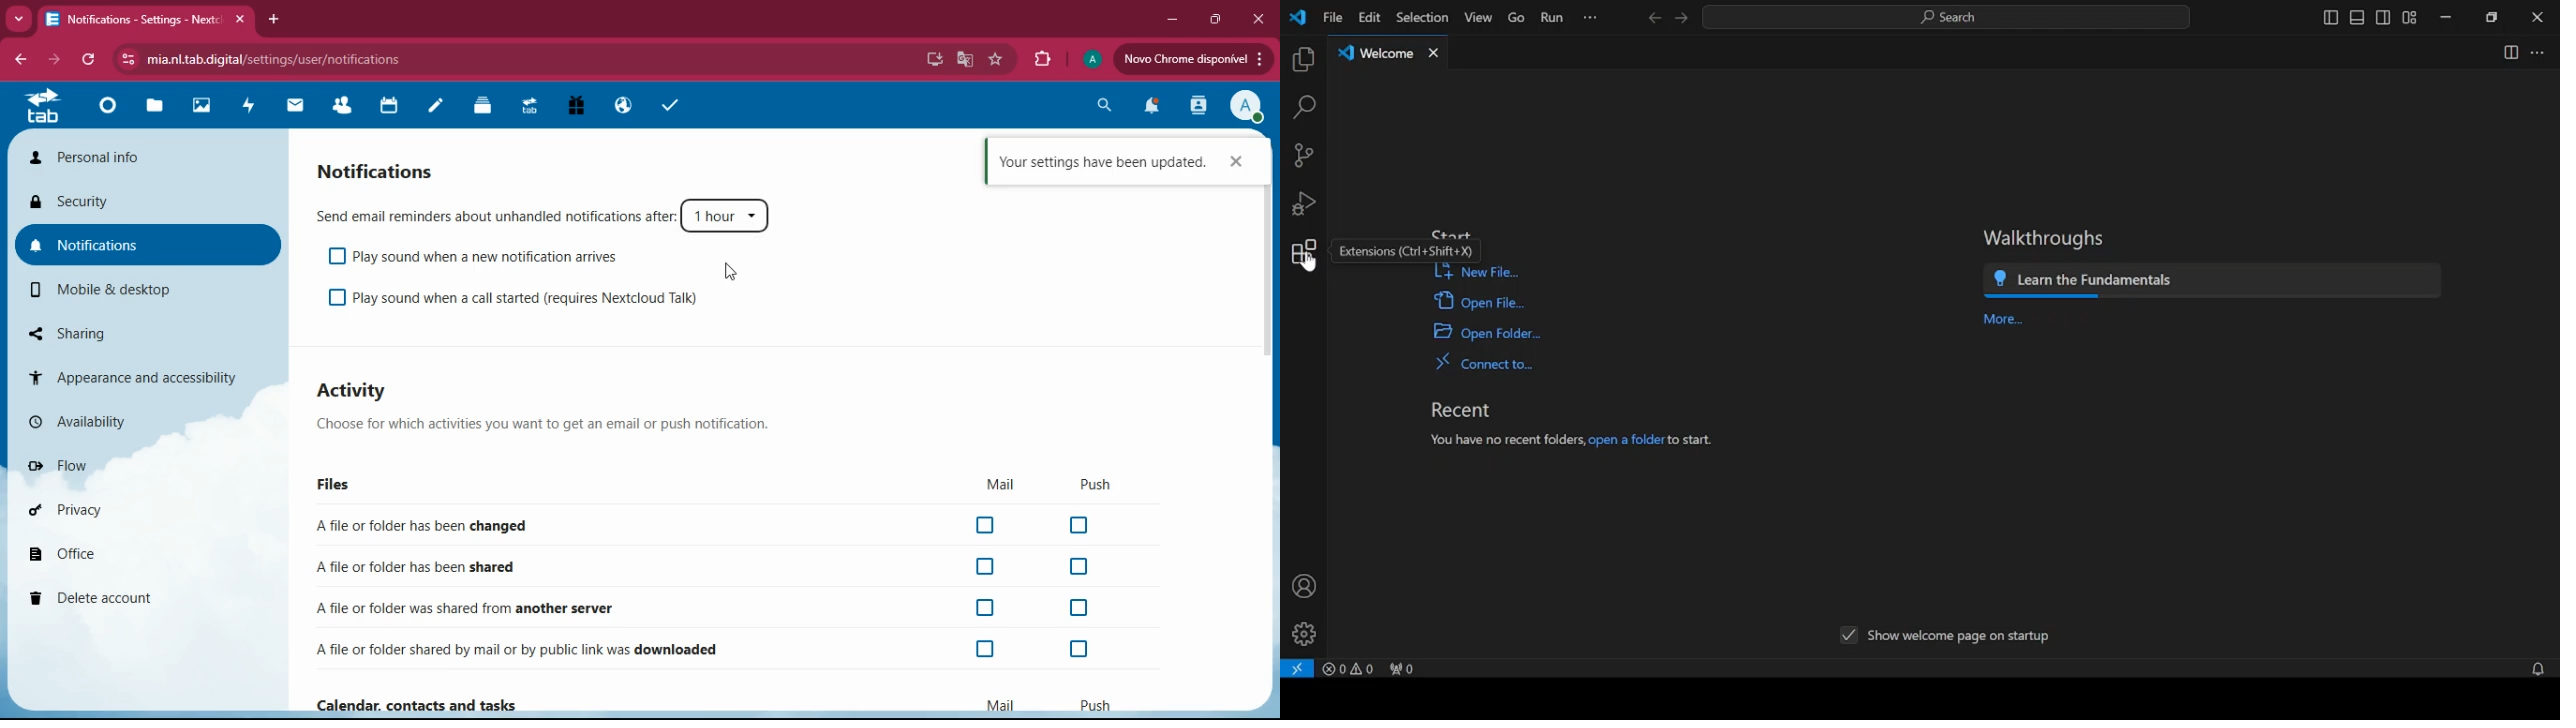 Image resolution: width=2576 pixels, height=728 pixels. Describe the element at coordinates (1098, 164) in the screenshot. I see `Settings updated` at that location.